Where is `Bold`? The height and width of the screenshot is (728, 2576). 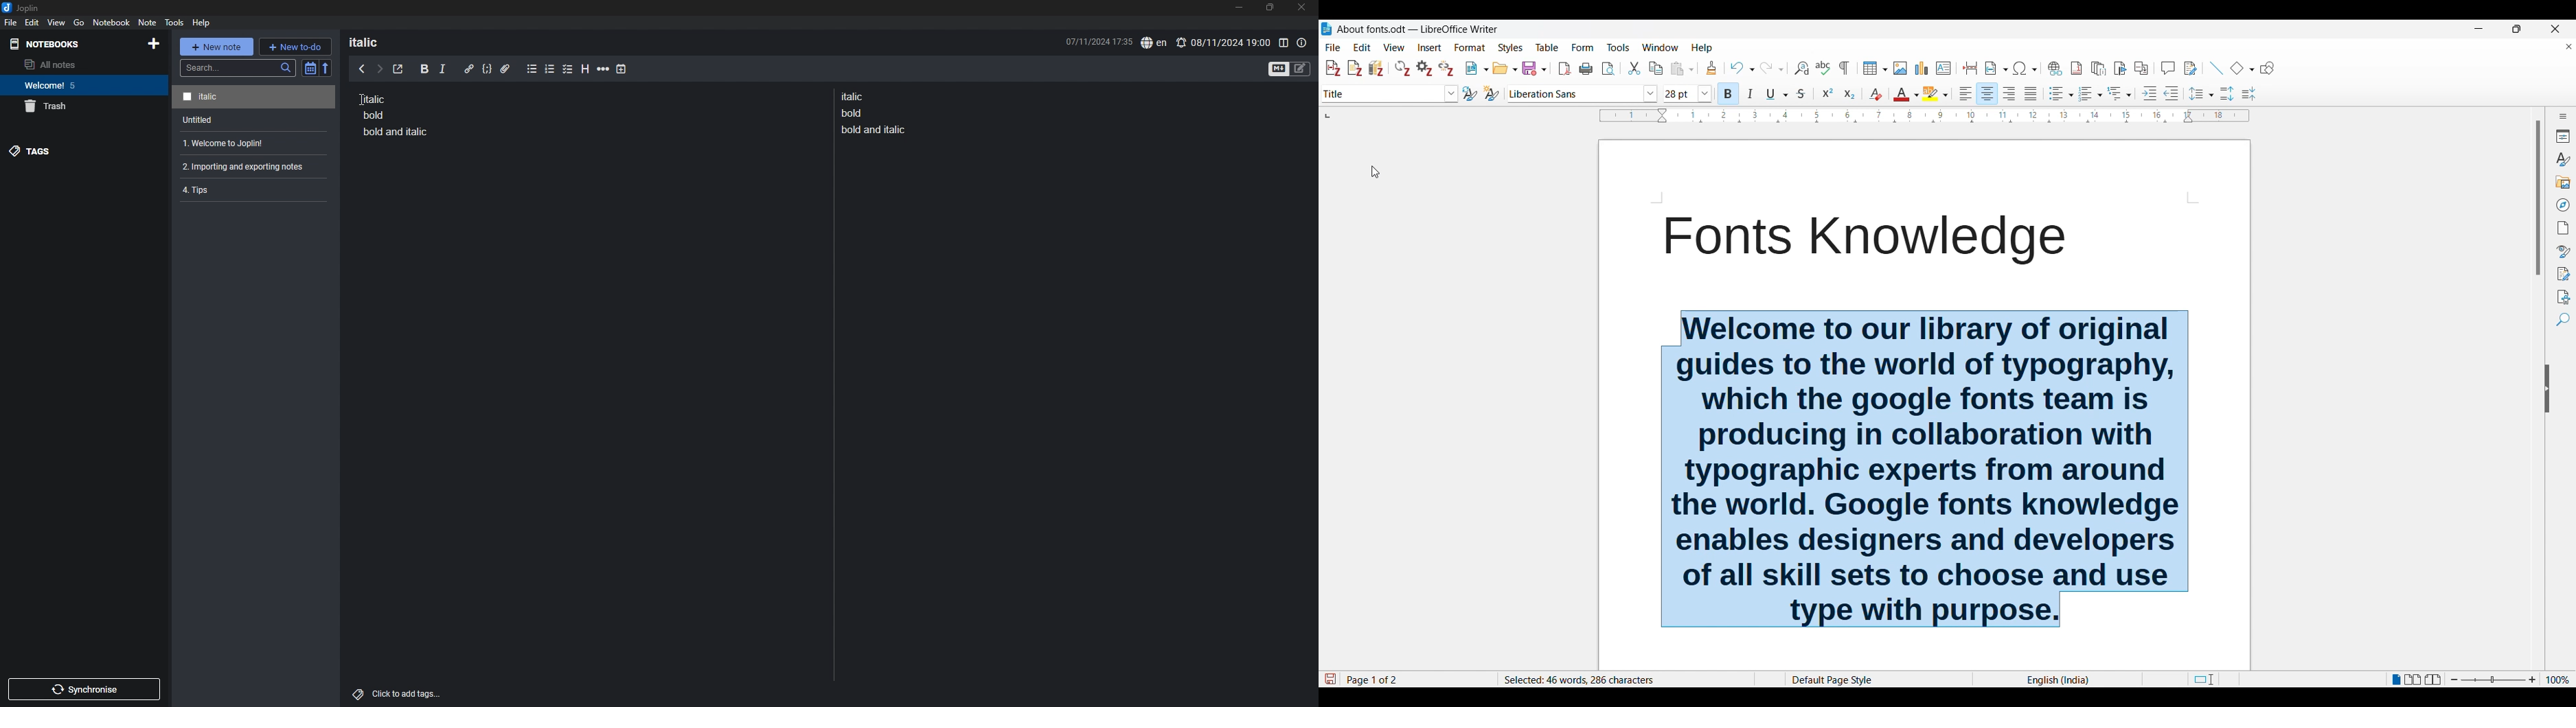 Bold is located at coordinates (1728, 94).